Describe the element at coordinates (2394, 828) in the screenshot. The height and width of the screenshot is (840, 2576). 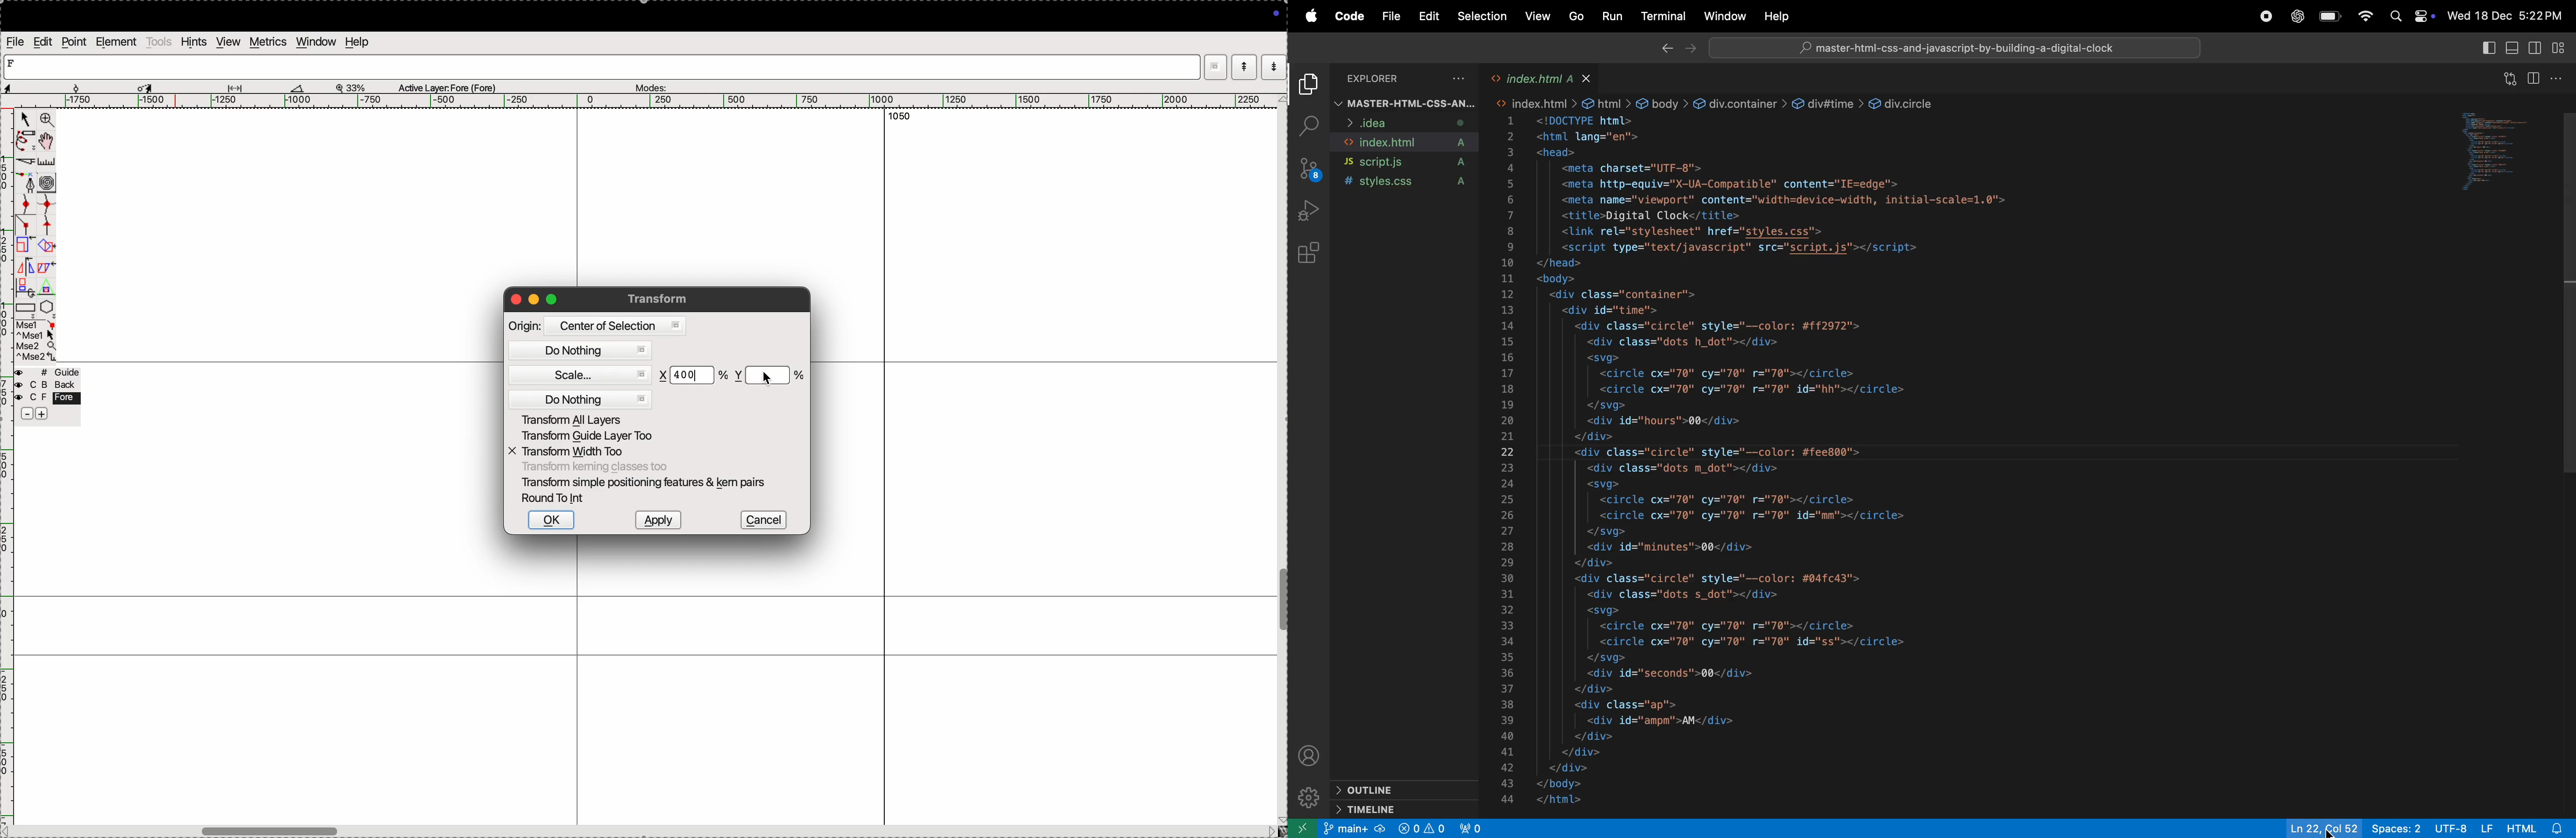
I see `spaces 2` at that location.